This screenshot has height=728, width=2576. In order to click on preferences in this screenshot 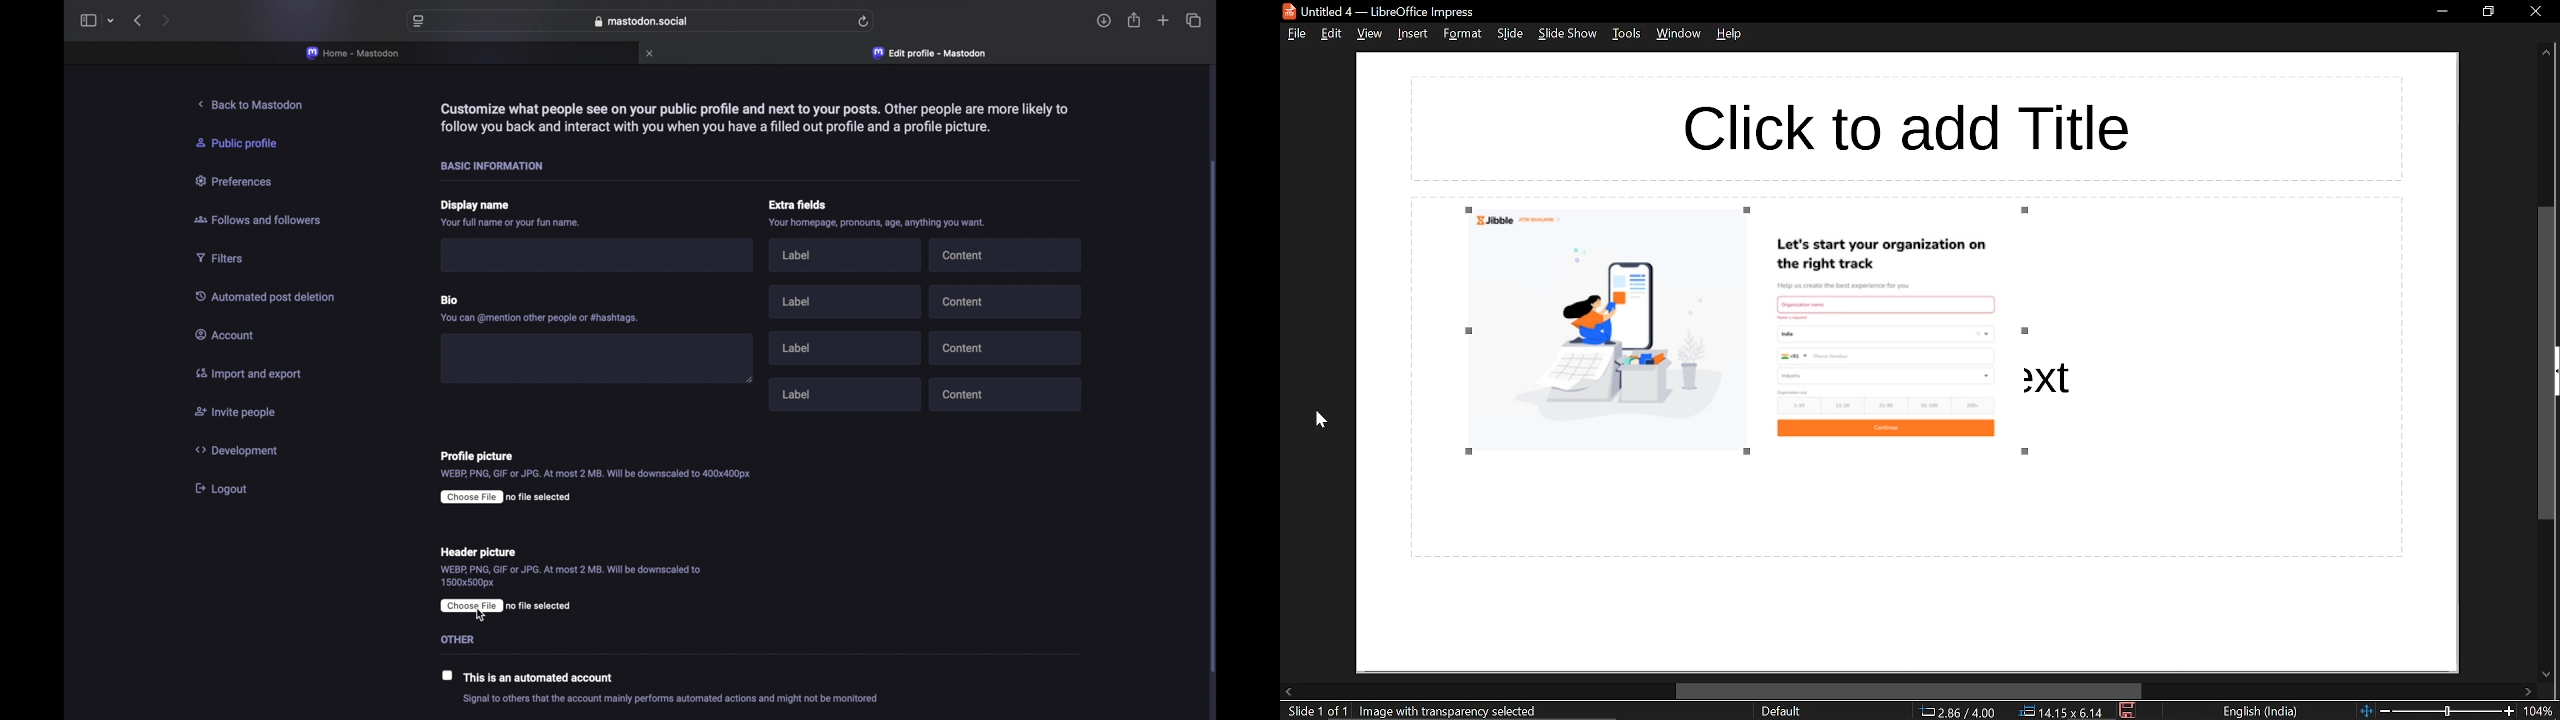, I will do `click(237, 182)`.